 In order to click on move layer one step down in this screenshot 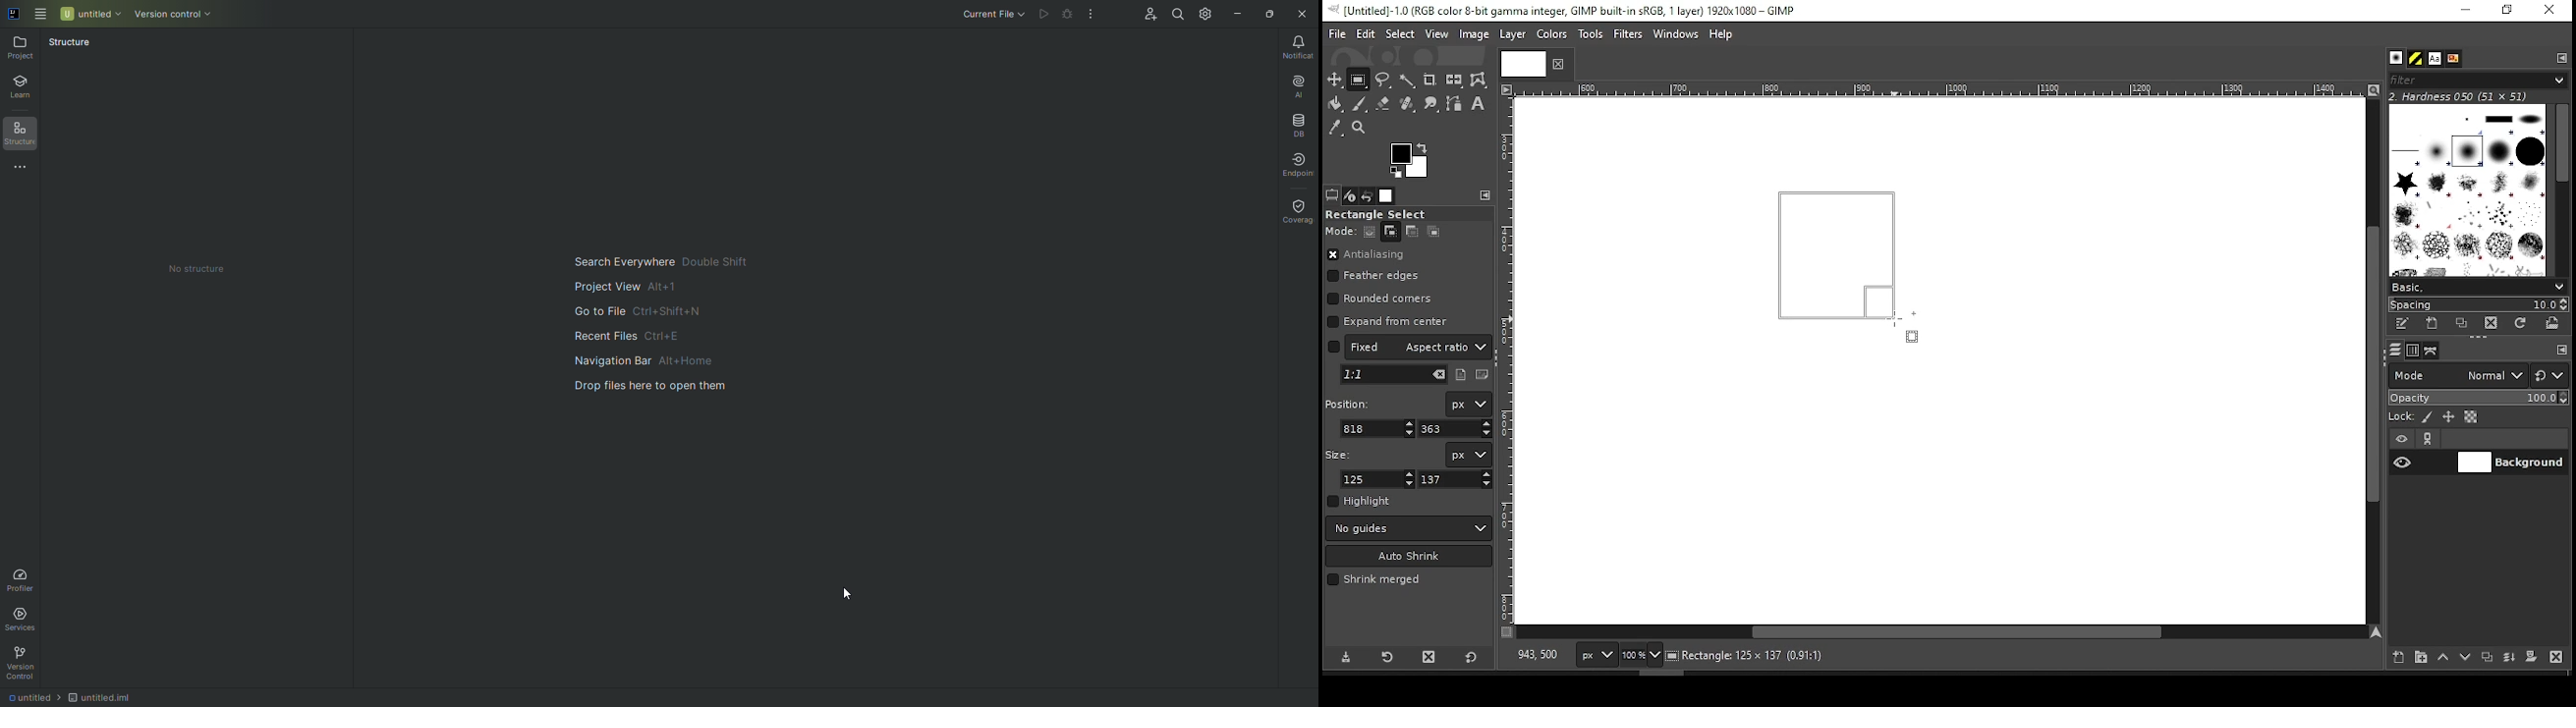, I will do `click(2466, 659)`.